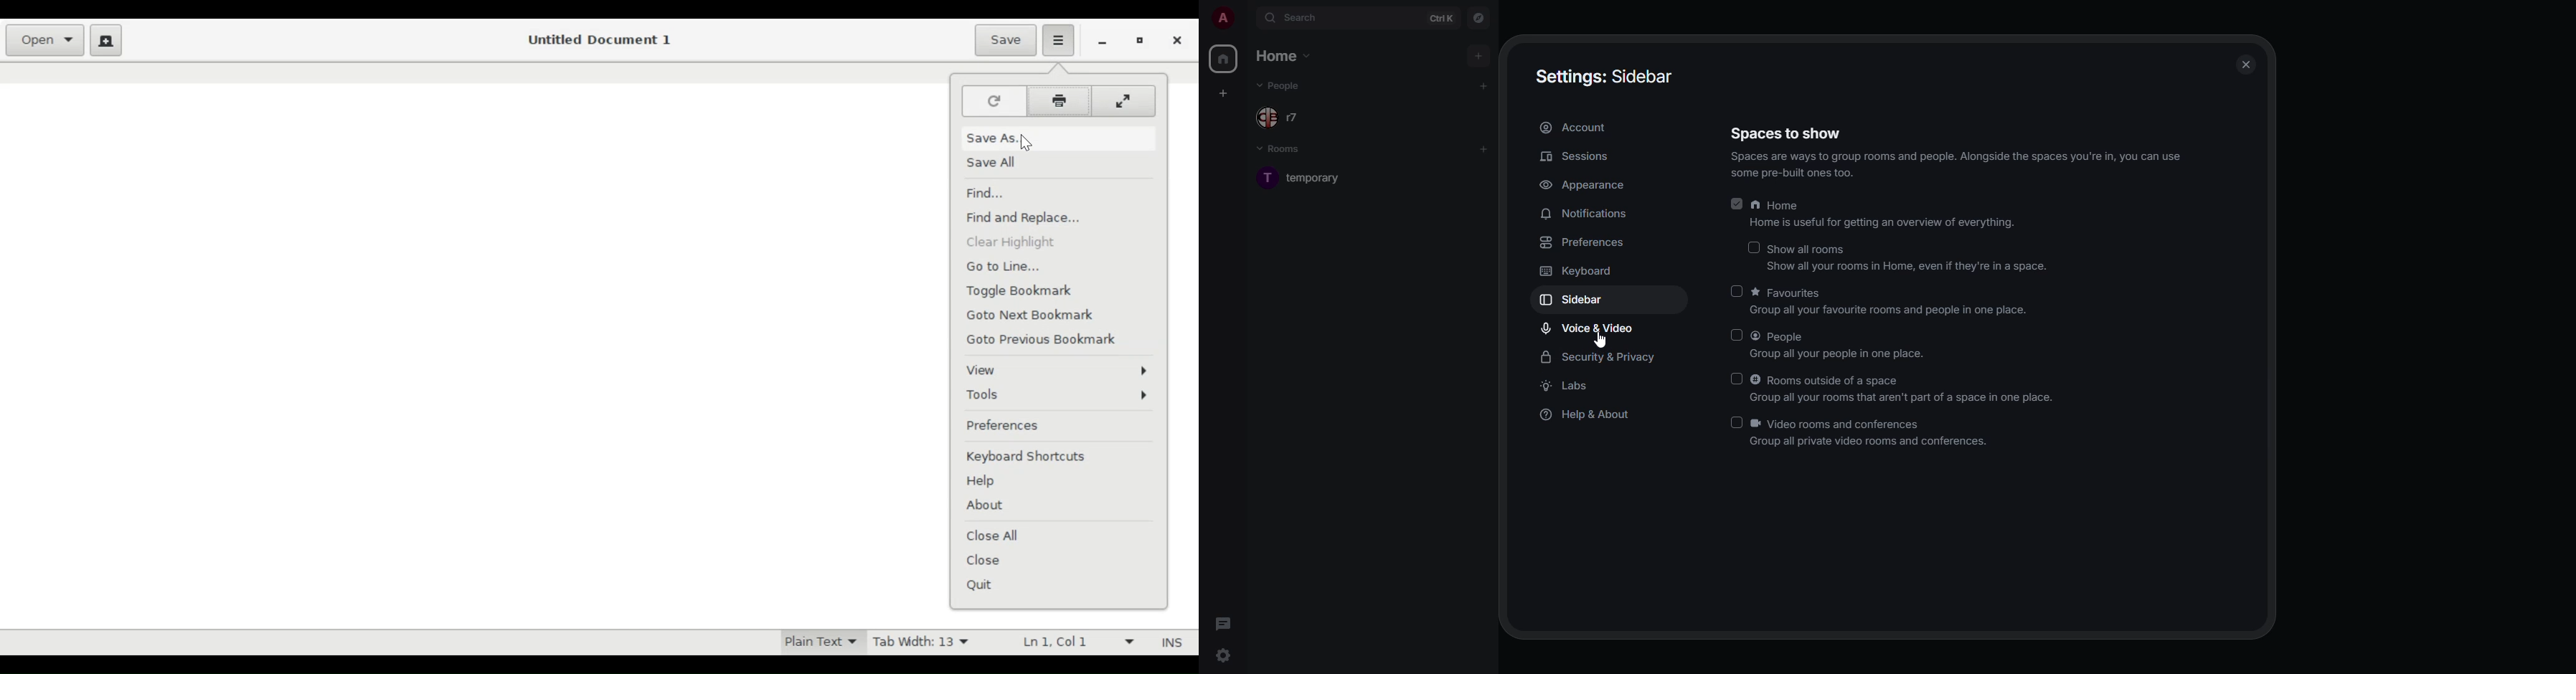 The image size is (2576, 700). Describe the element at coordinates (1123, 101) in the screenshot. I see `Fullscreen mode` at that location.